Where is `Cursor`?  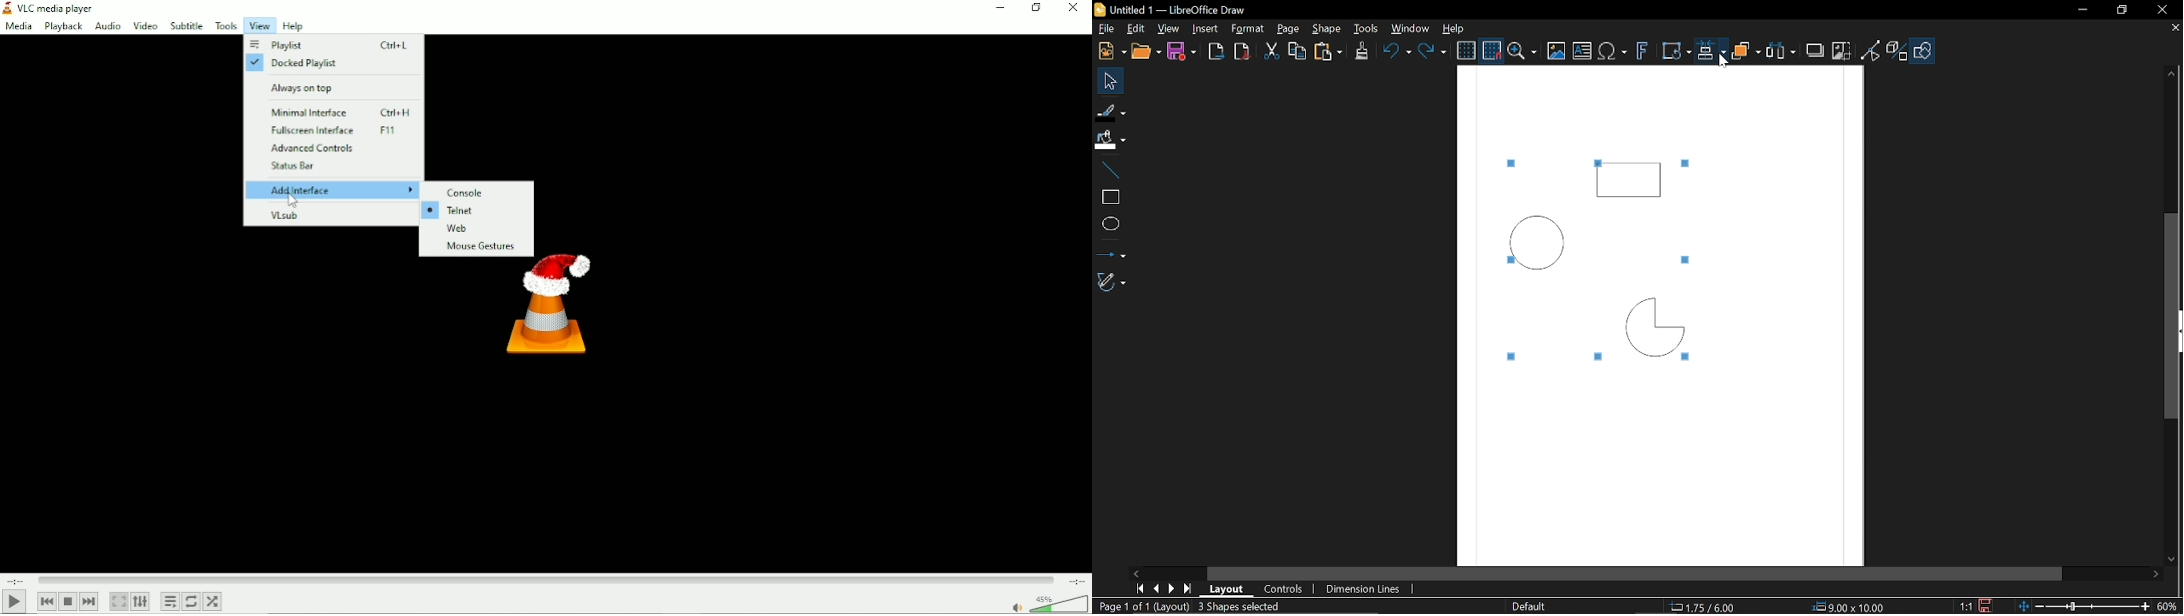
Cursor is located at coordinates (1721, 62).